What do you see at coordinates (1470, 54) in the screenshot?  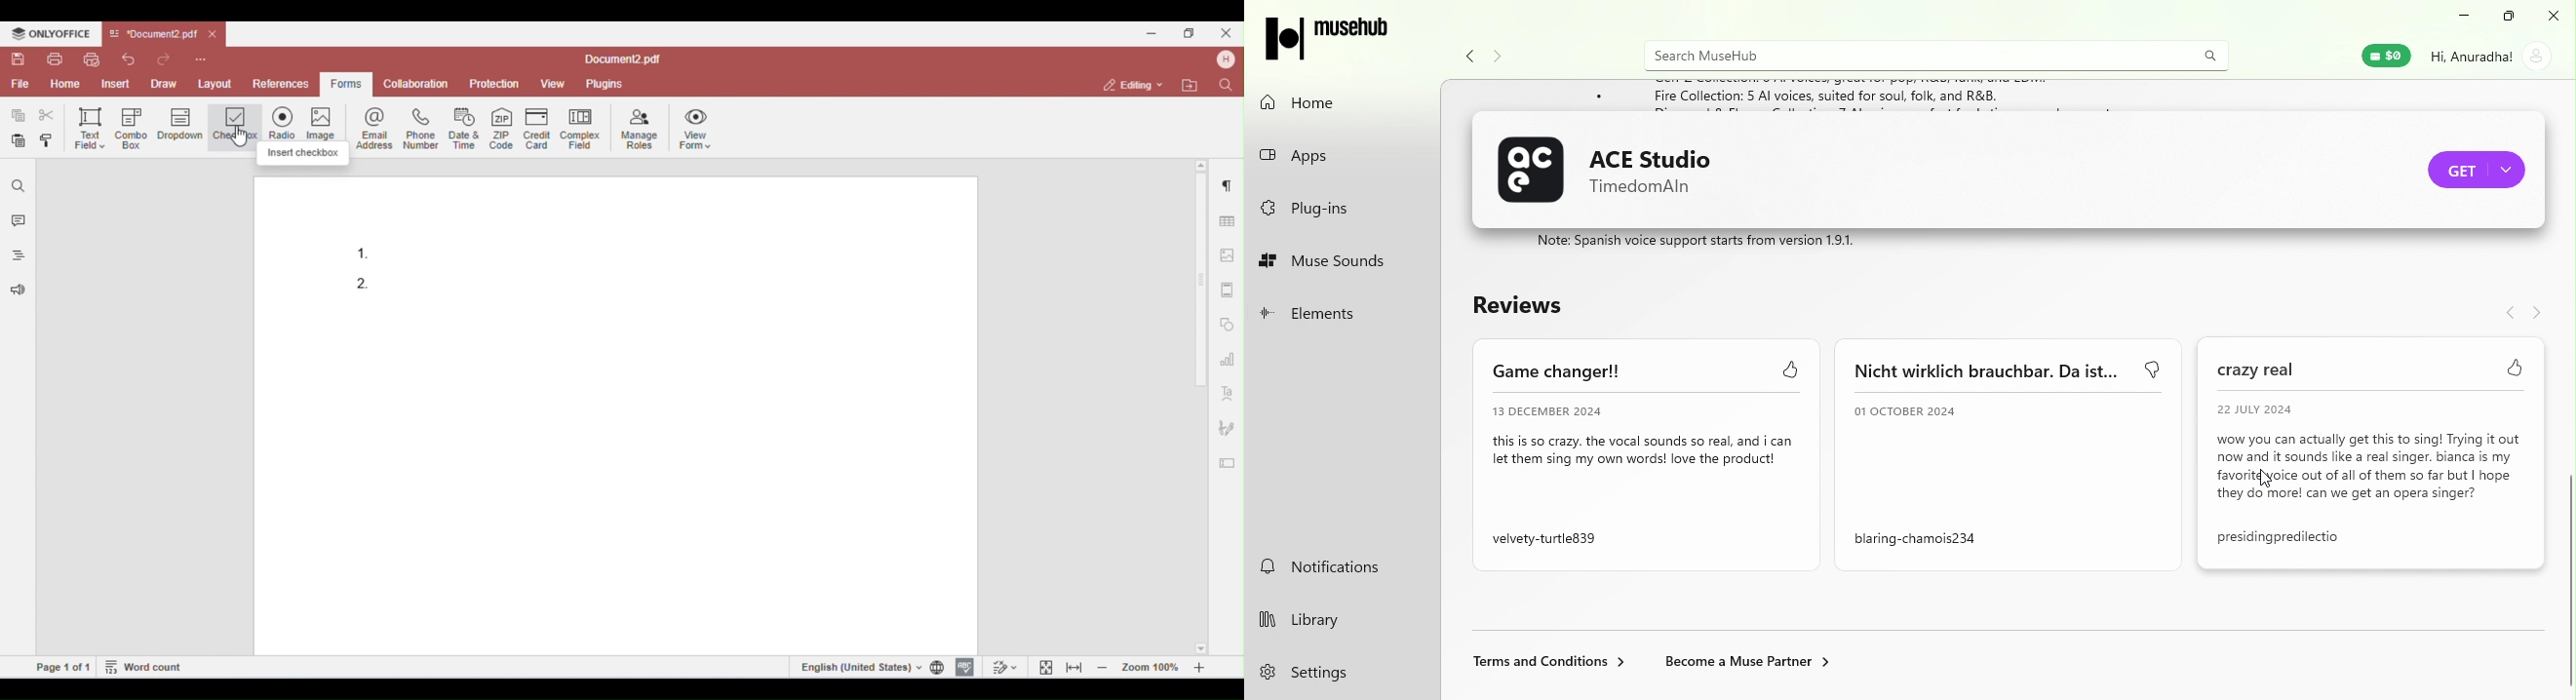 I see `navigate back` at bounding box center [1470, 54].